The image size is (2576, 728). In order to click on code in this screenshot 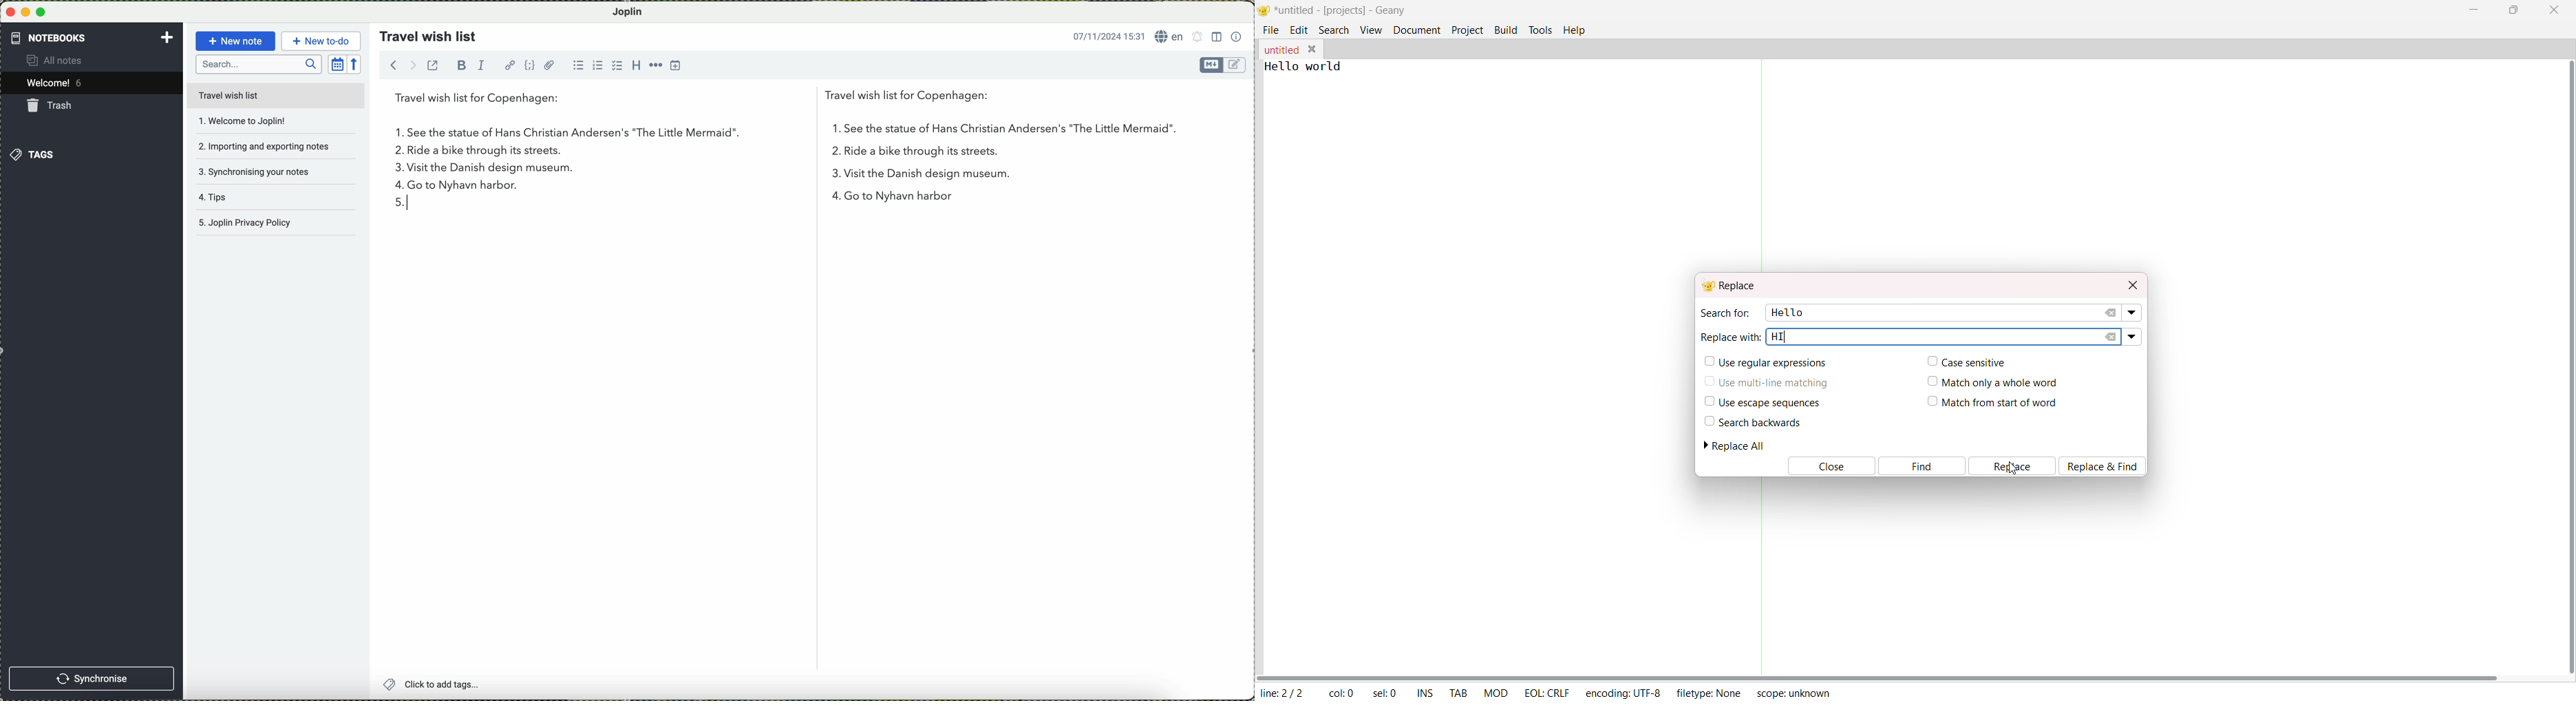, I will do `click(530, 65)`.